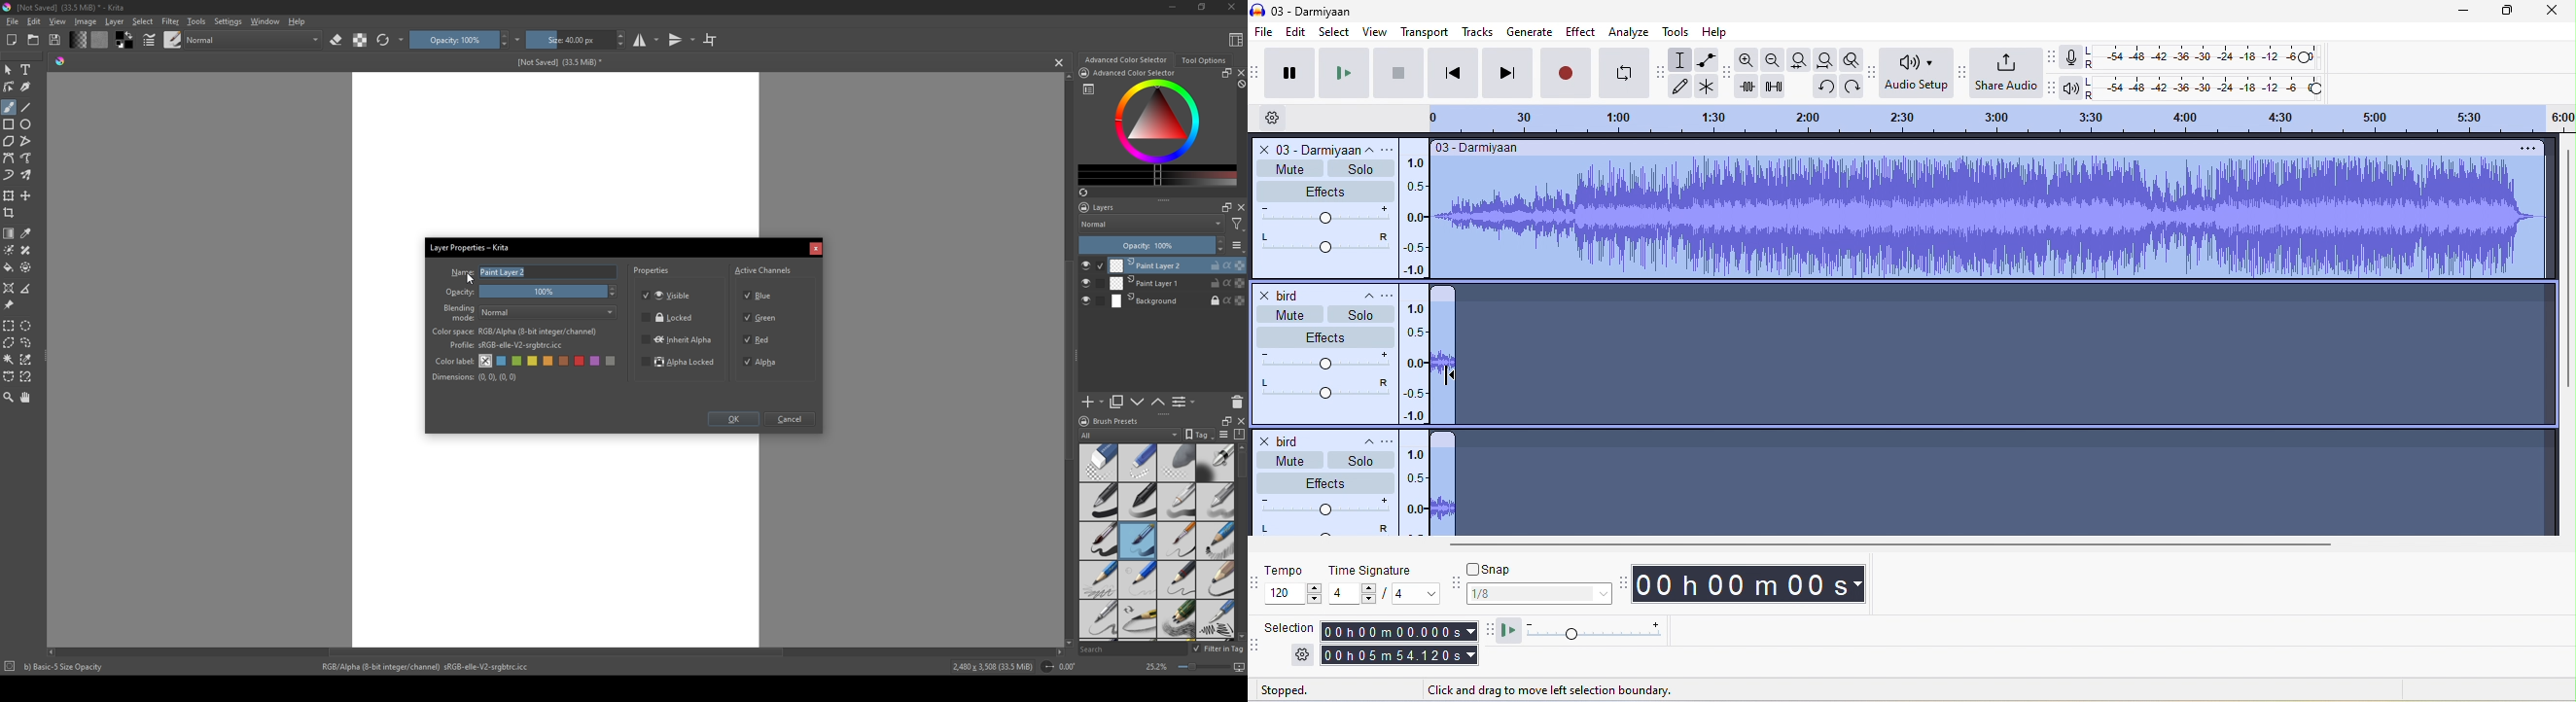 The width and height of the screenshot is (2576, 728). I want to click on similar color, so click(29, 359).